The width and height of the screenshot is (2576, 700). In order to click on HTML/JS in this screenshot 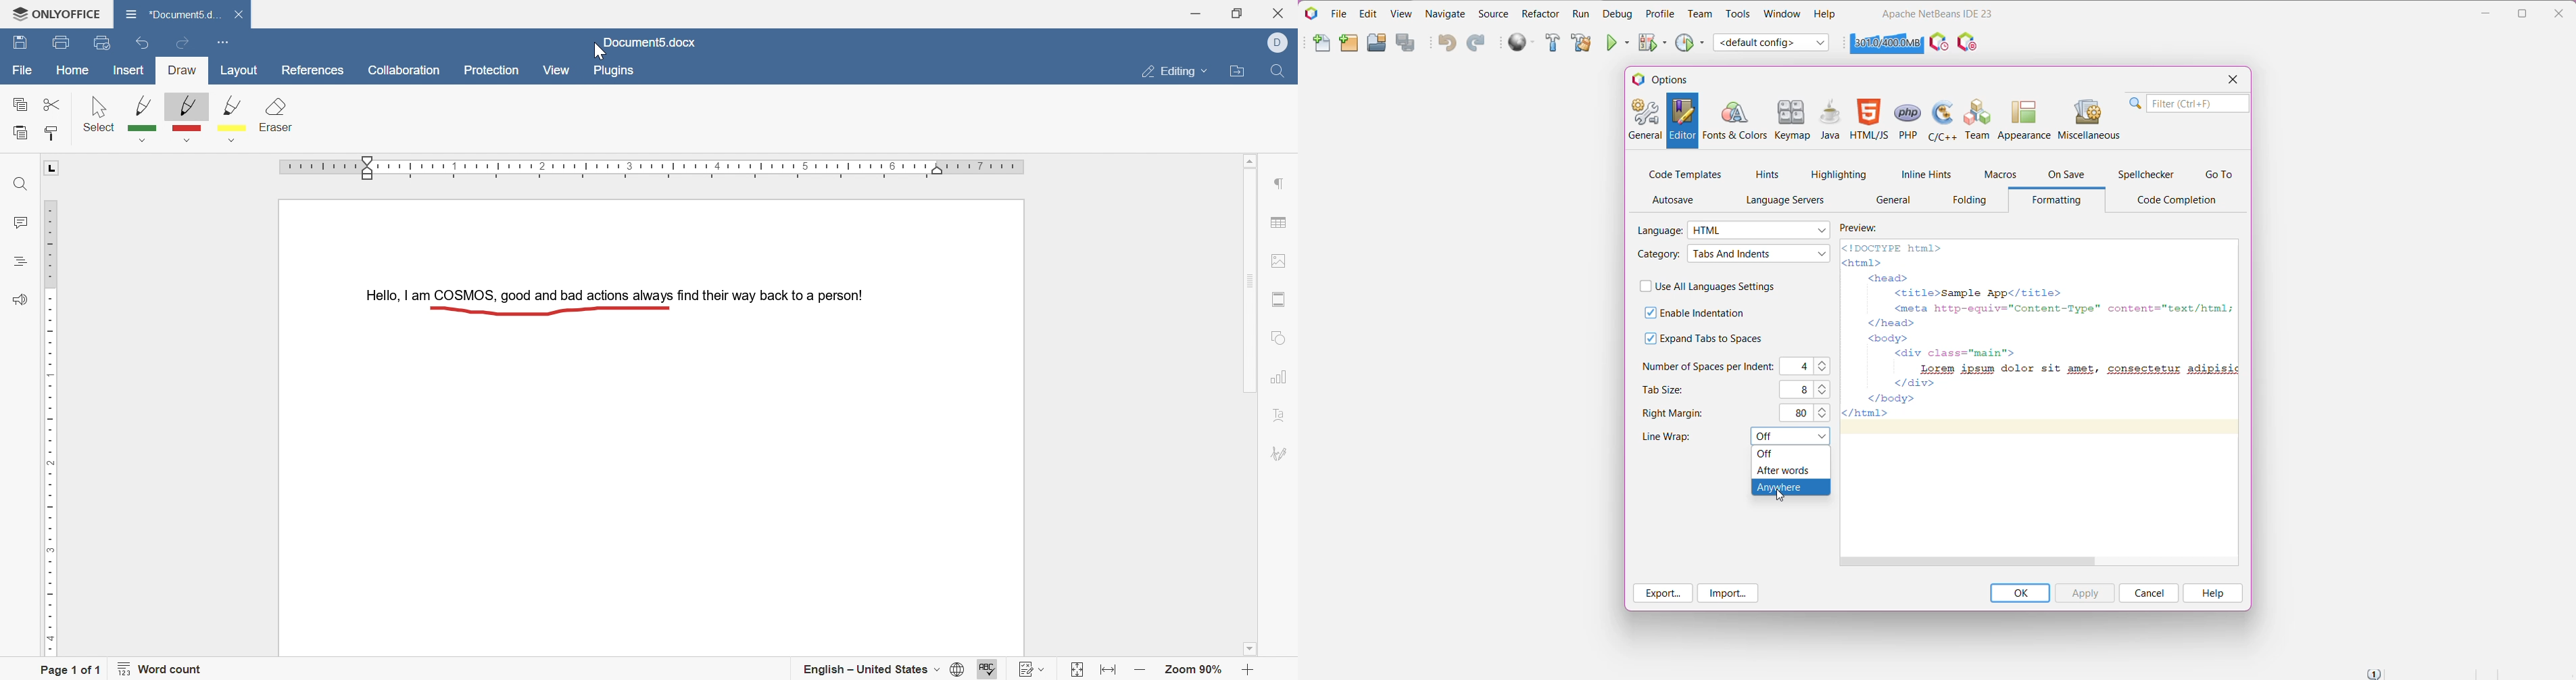, I will do `click(1870, 121)`.